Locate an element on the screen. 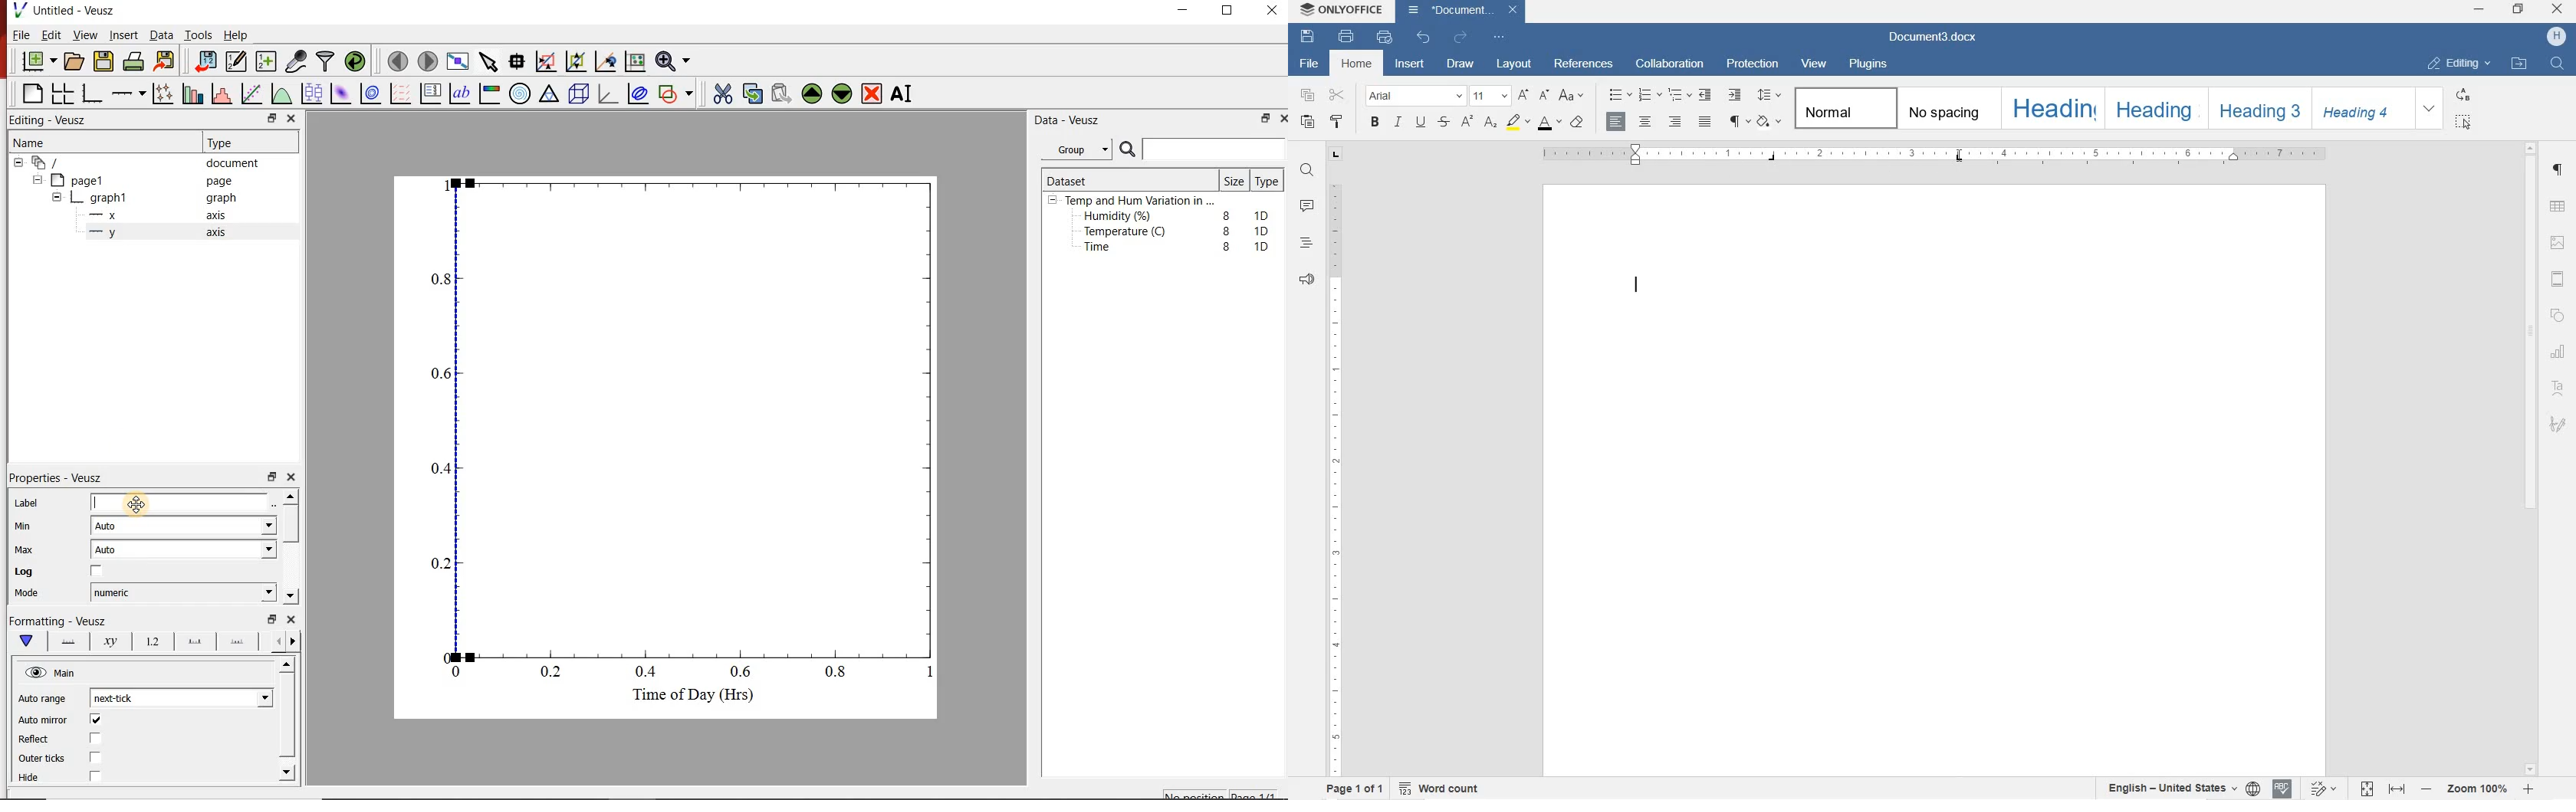 The width and height of the screenshot is (2576, 812). save the document is located at coordinates (104, 62).